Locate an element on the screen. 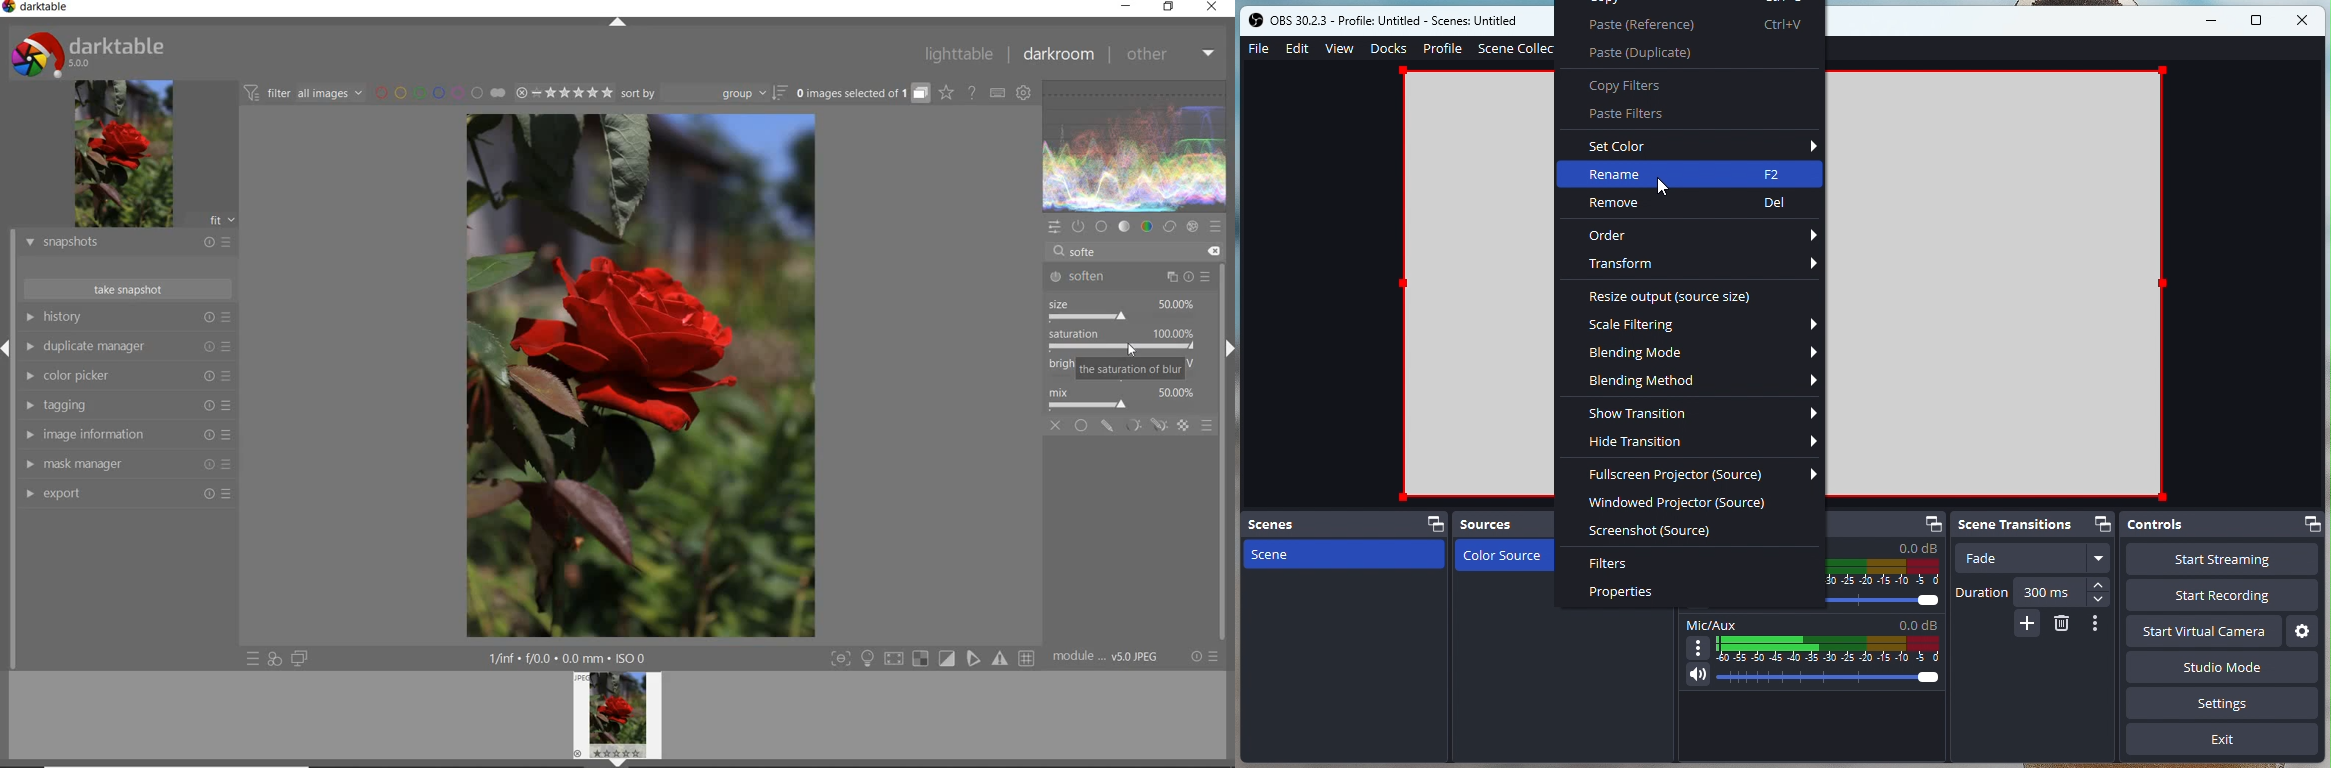 This screenshot has width=2352, height=784. Remove is located at coordinates (1694, 201).